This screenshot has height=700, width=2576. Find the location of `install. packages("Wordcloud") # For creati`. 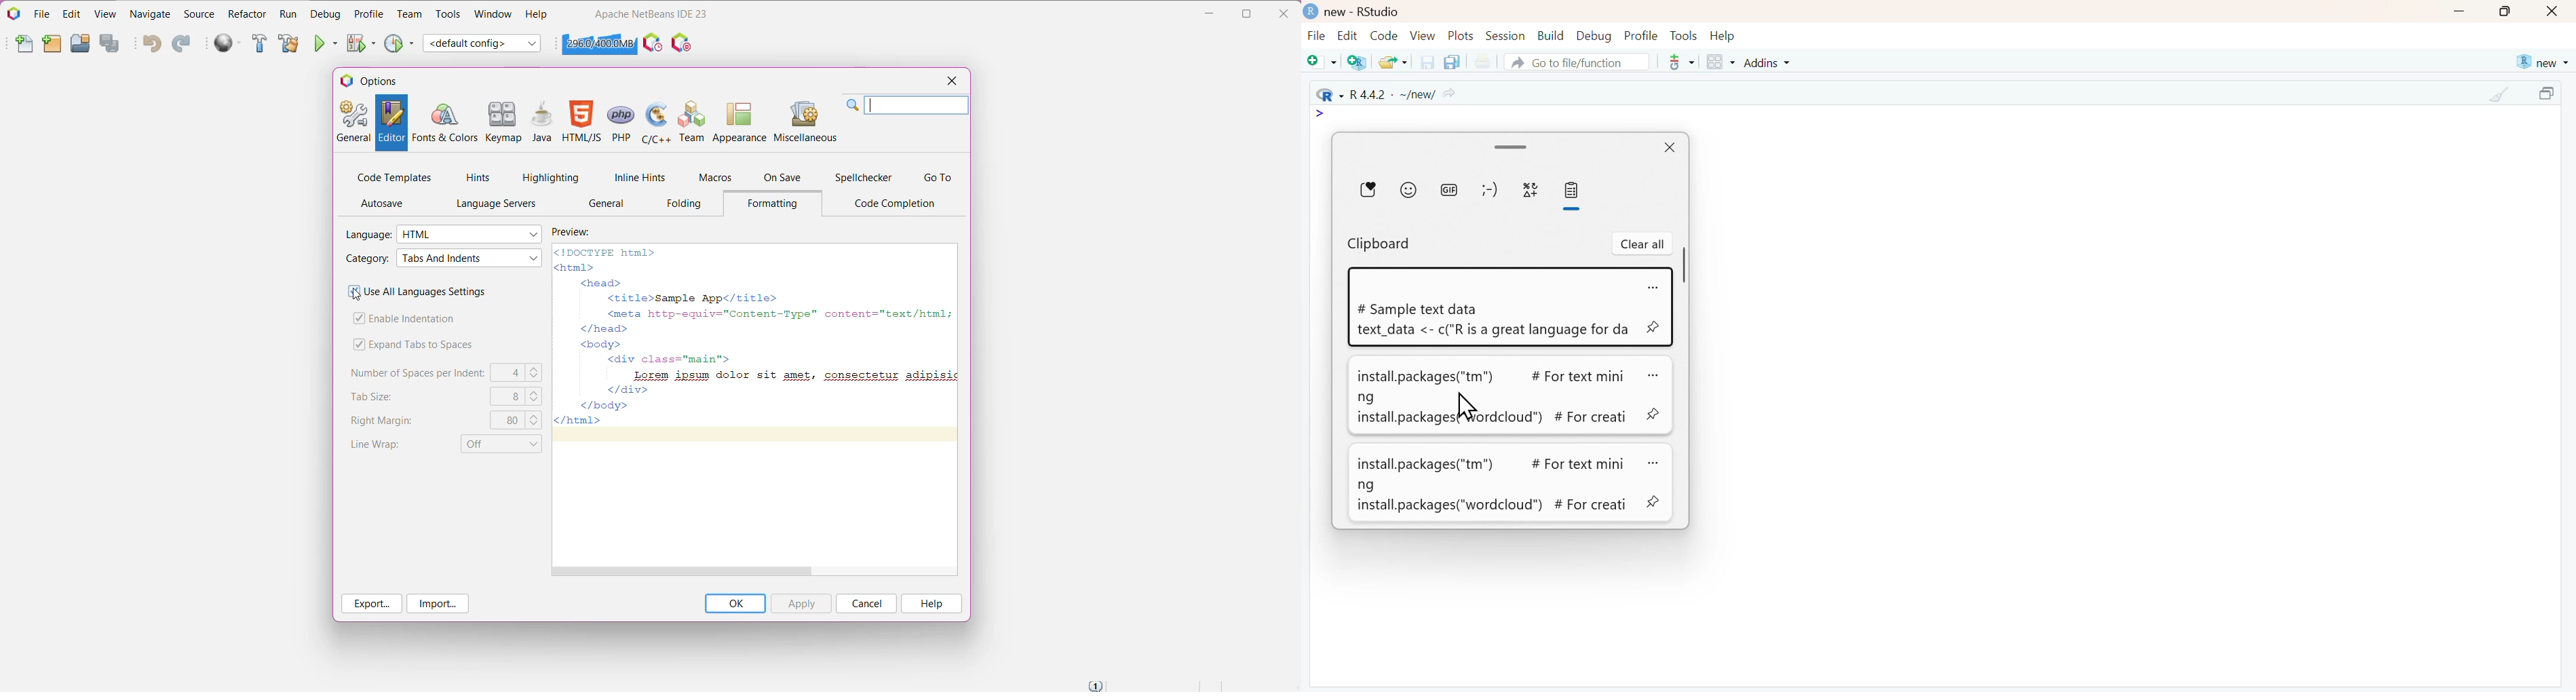

install. packages("Wordcloud") # For creati is located at coordinates (1494, 417).